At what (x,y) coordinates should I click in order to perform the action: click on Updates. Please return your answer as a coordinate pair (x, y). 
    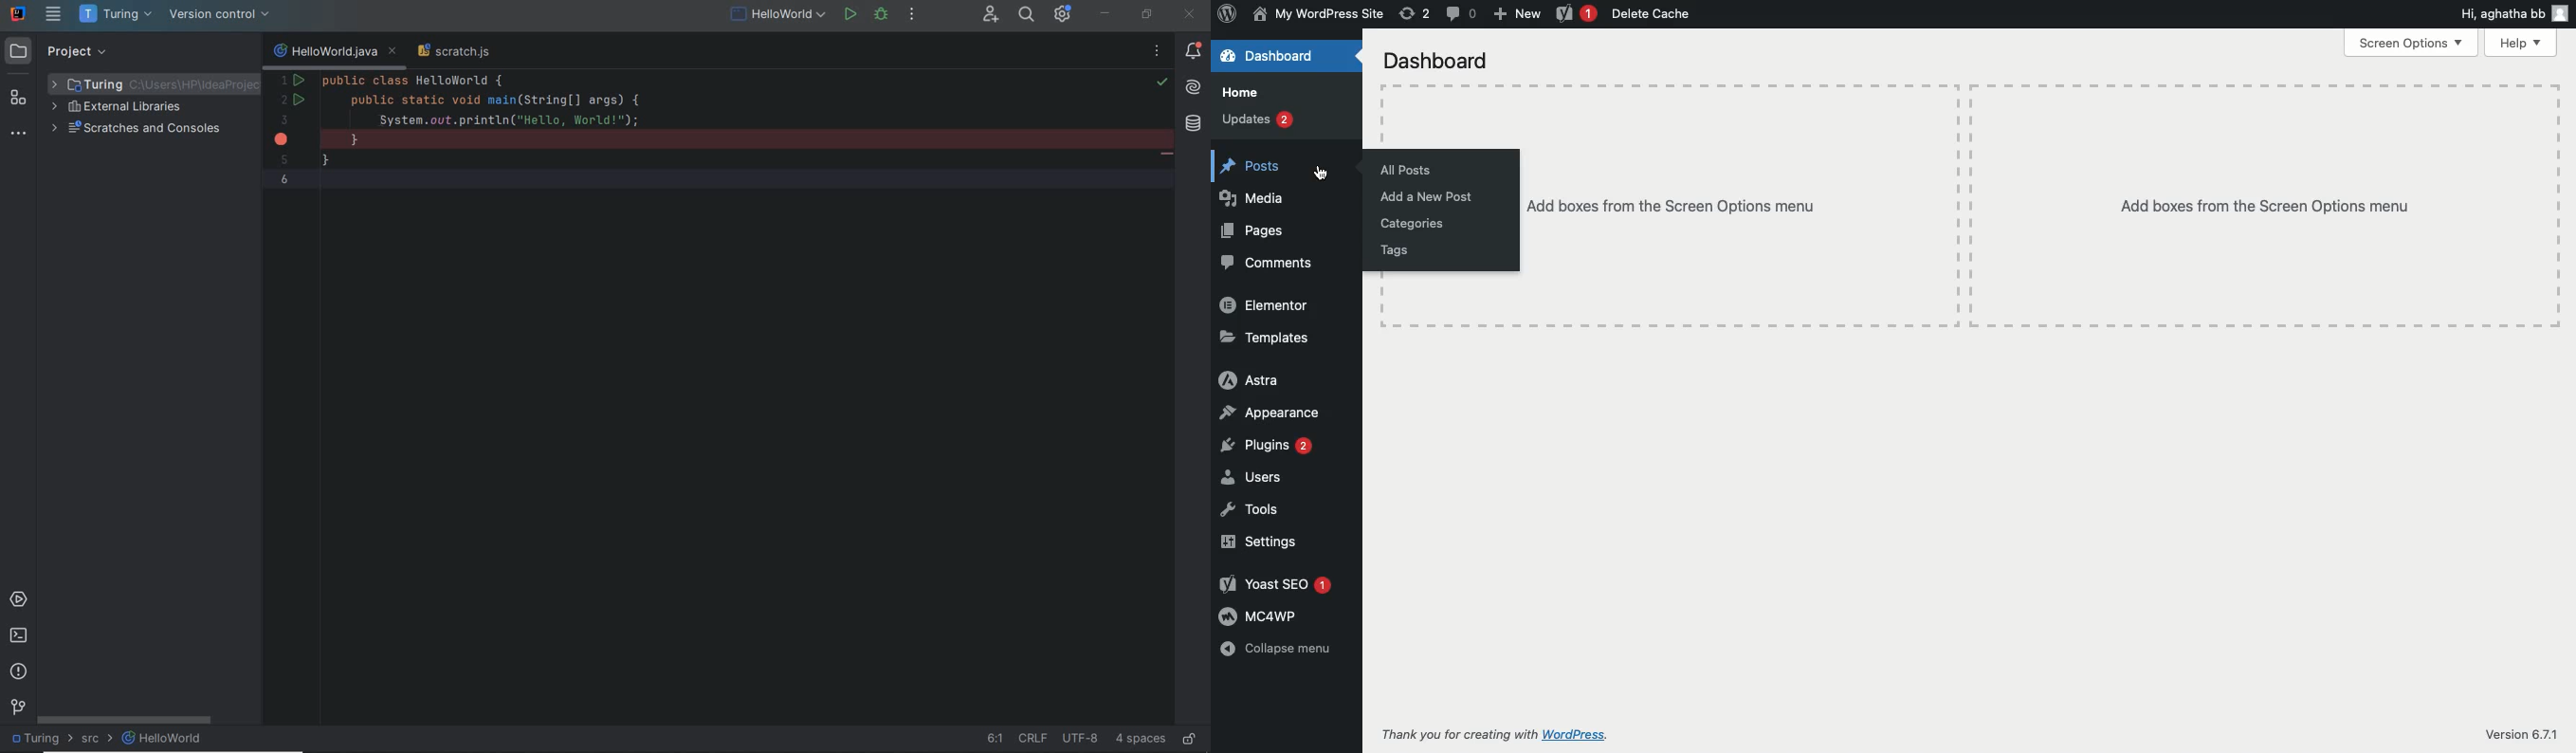
    Looking at the image, I should click on (1263, 120).